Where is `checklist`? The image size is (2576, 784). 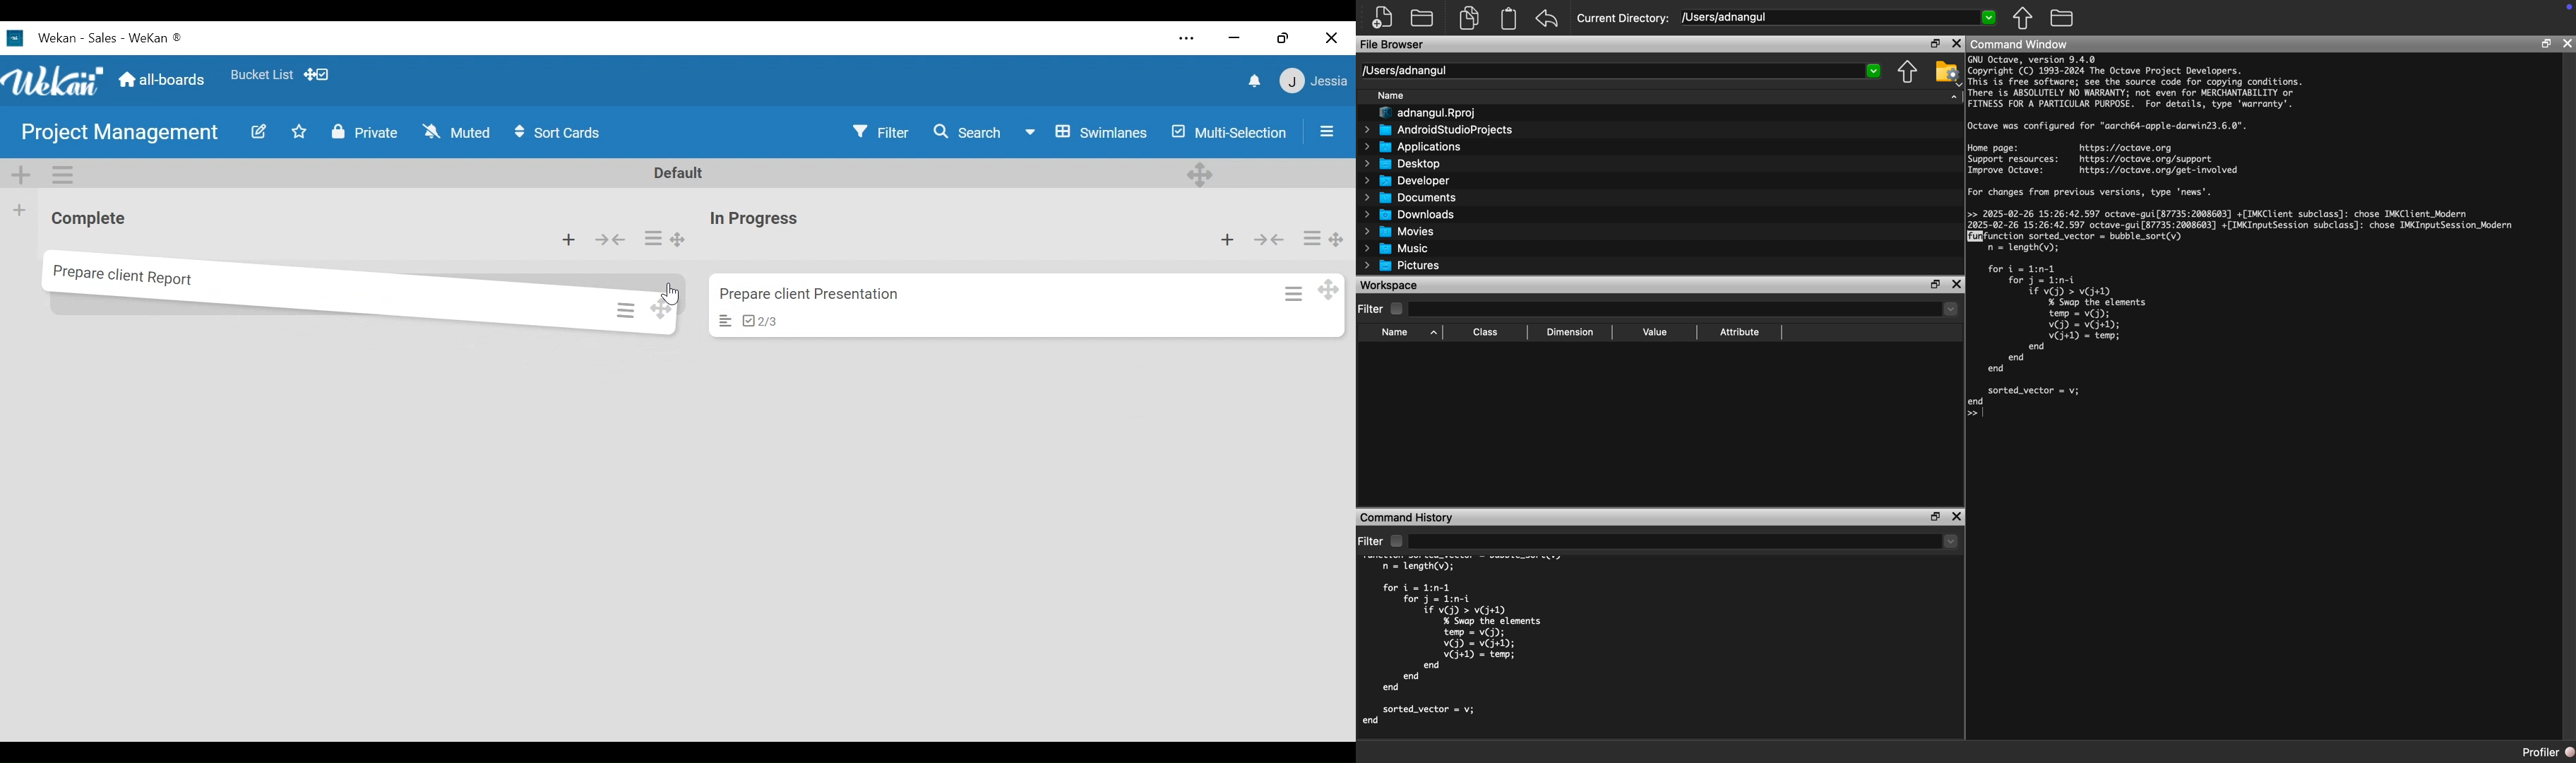
checklist is located at coordinates (760, 321).